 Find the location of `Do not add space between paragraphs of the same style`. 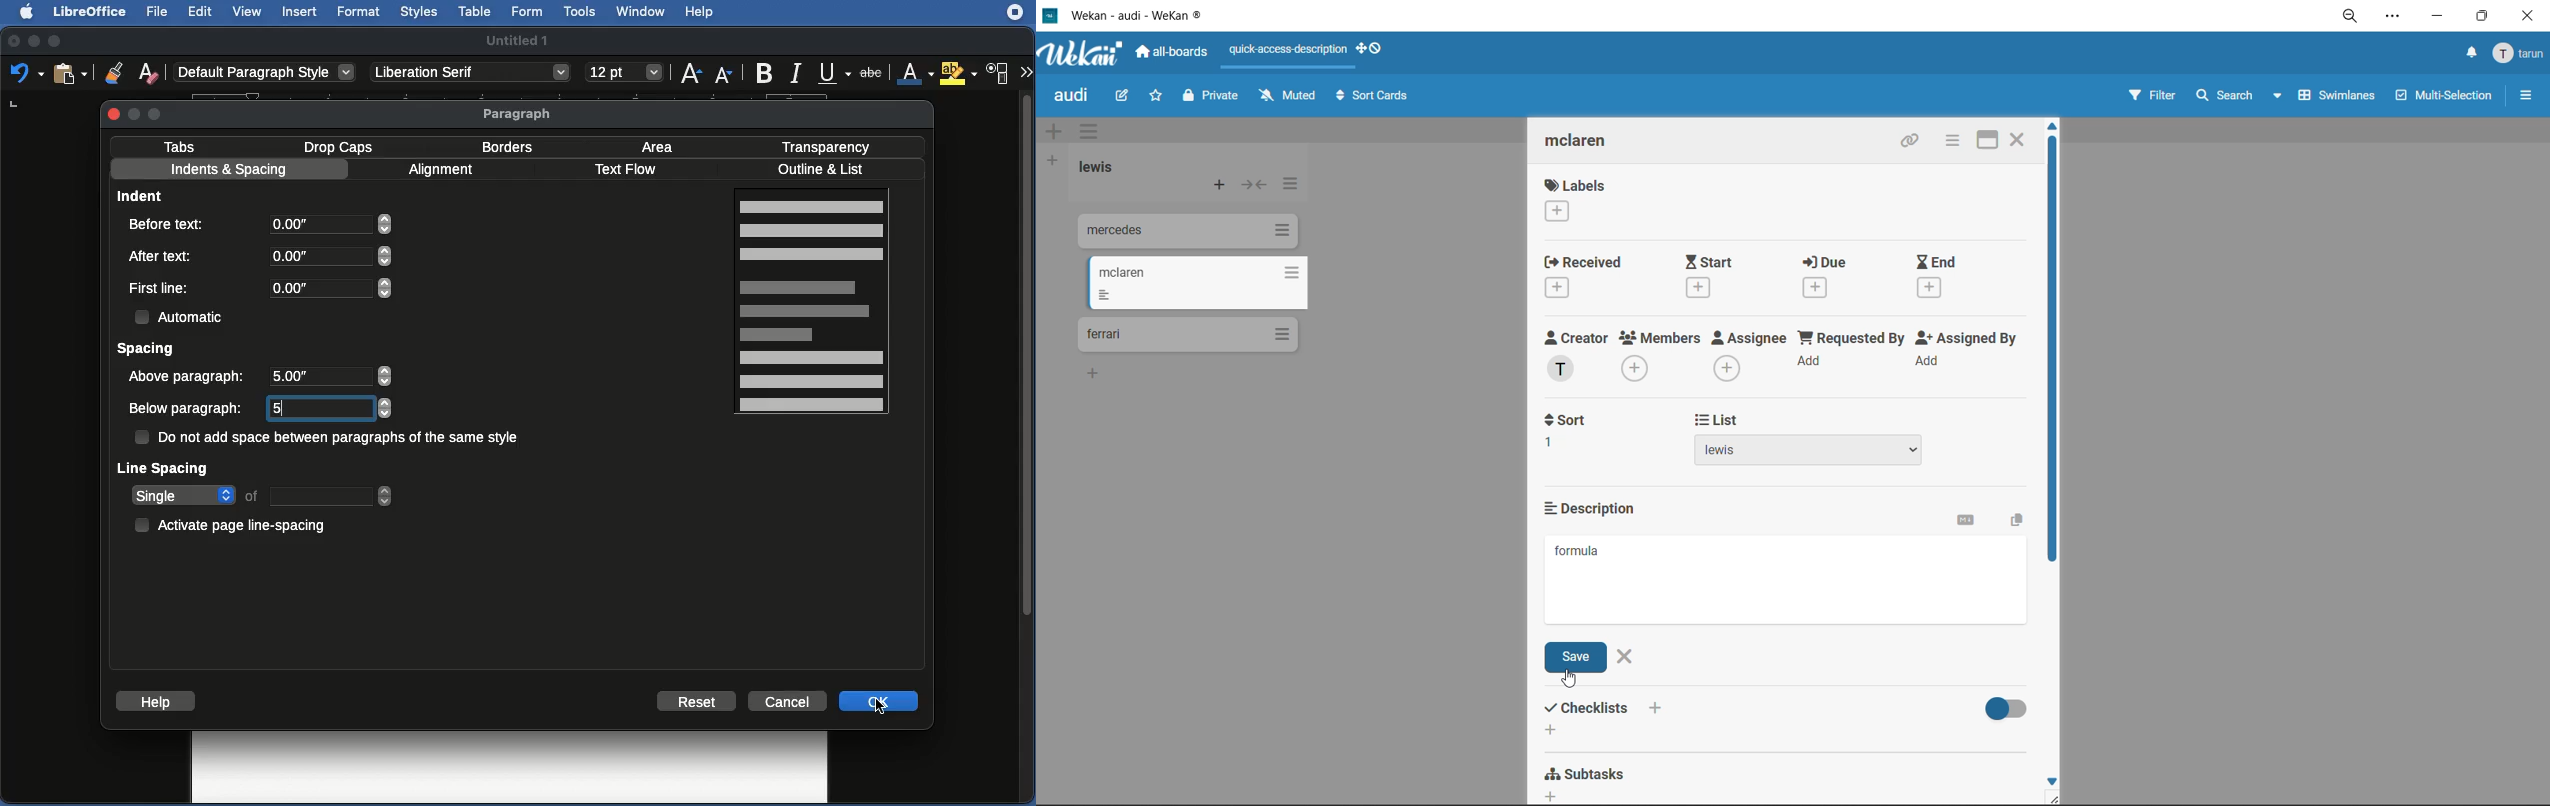

Do not add space between paragraphs of the same style is located at coordinates (330, 439).